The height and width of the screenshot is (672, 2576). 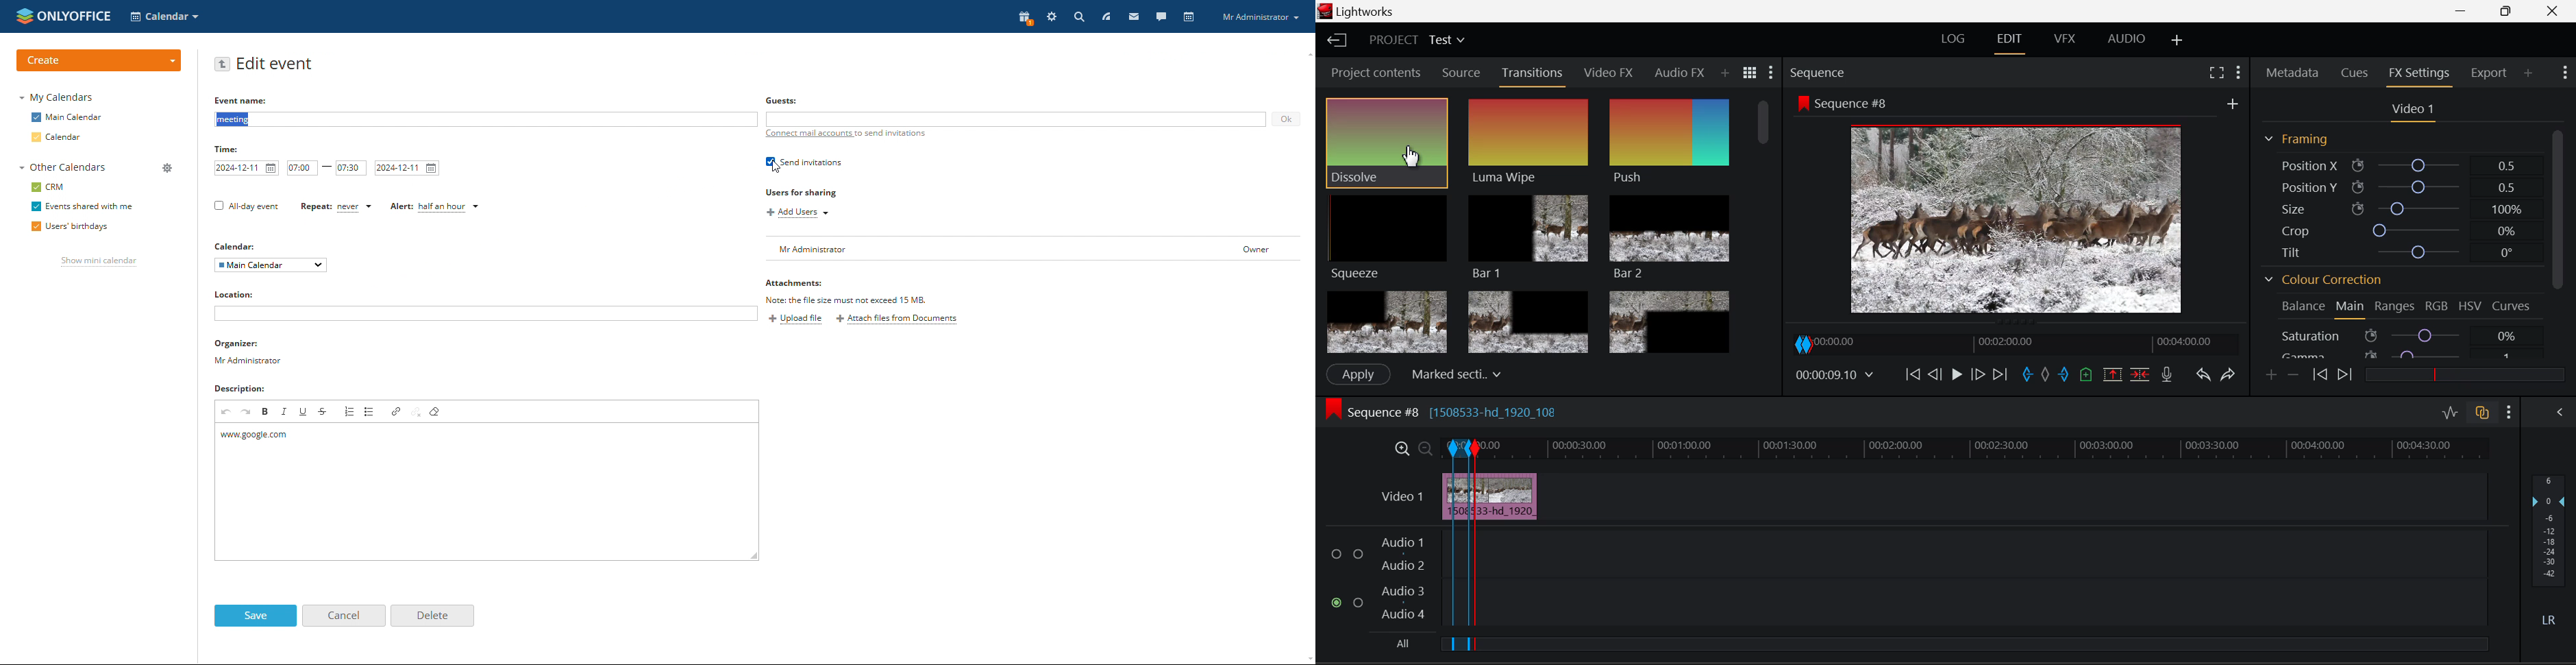 I want to click on Description:, so click(x=239, y=388).